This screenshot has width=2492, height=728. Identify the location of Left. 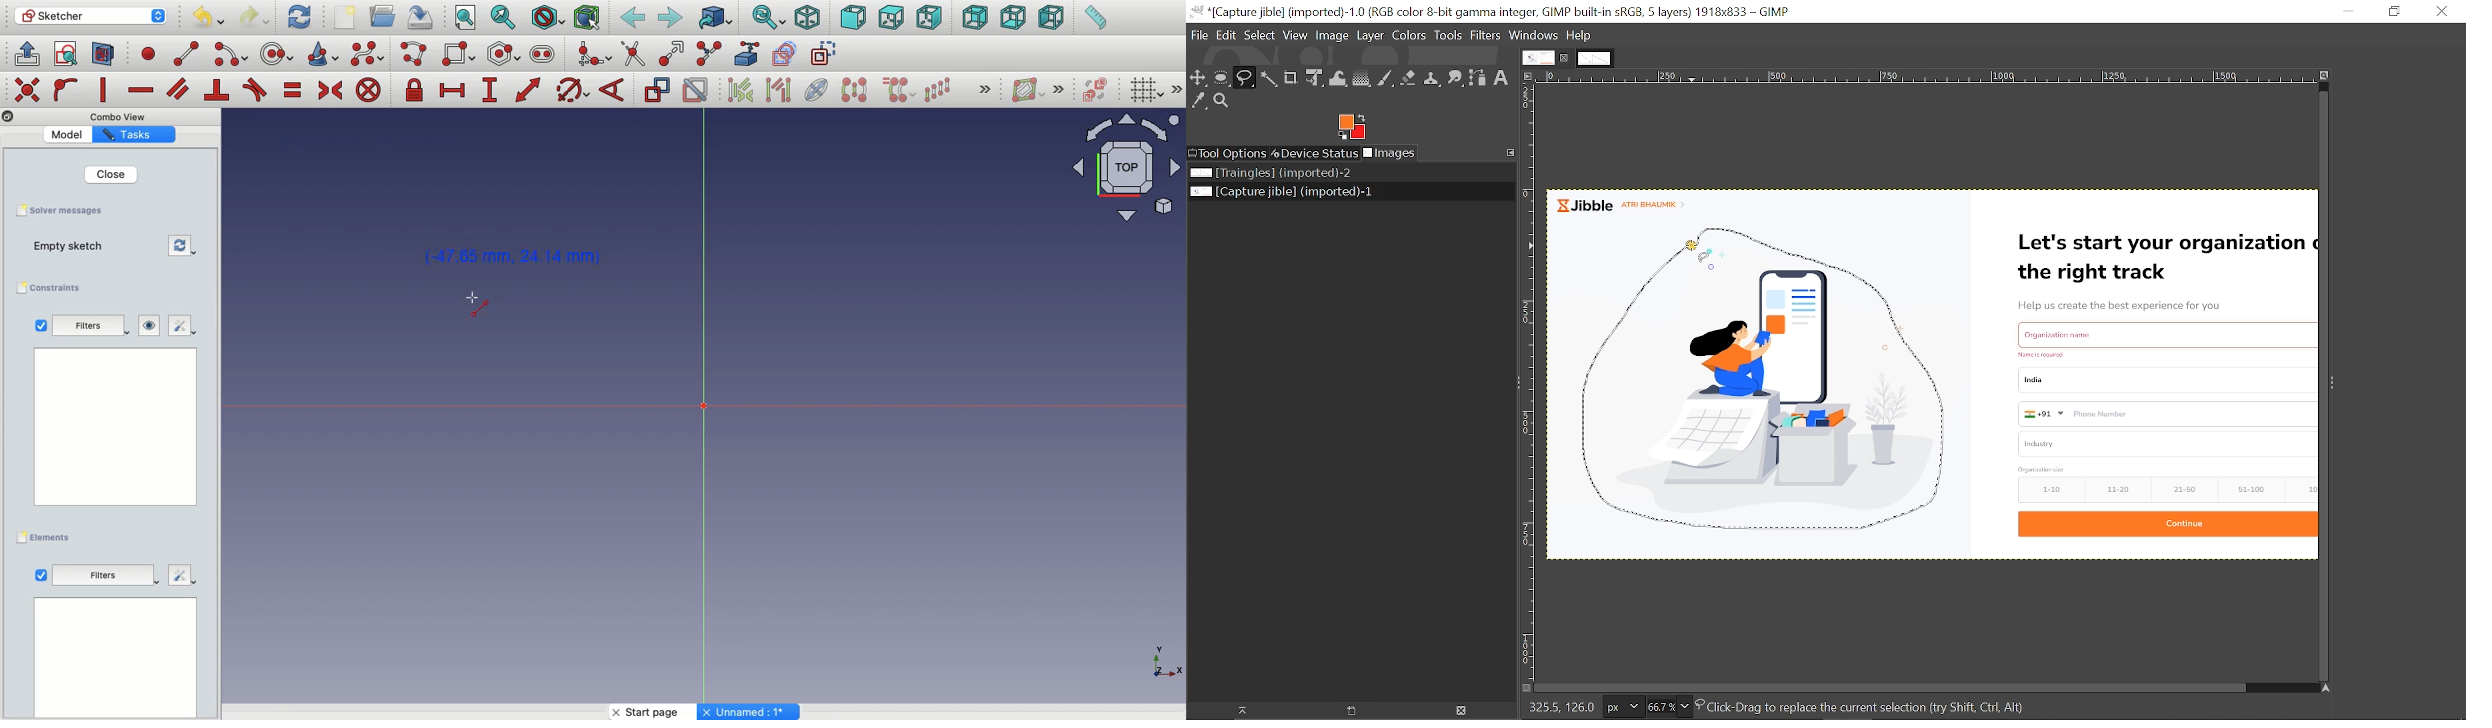
(1052, 19).